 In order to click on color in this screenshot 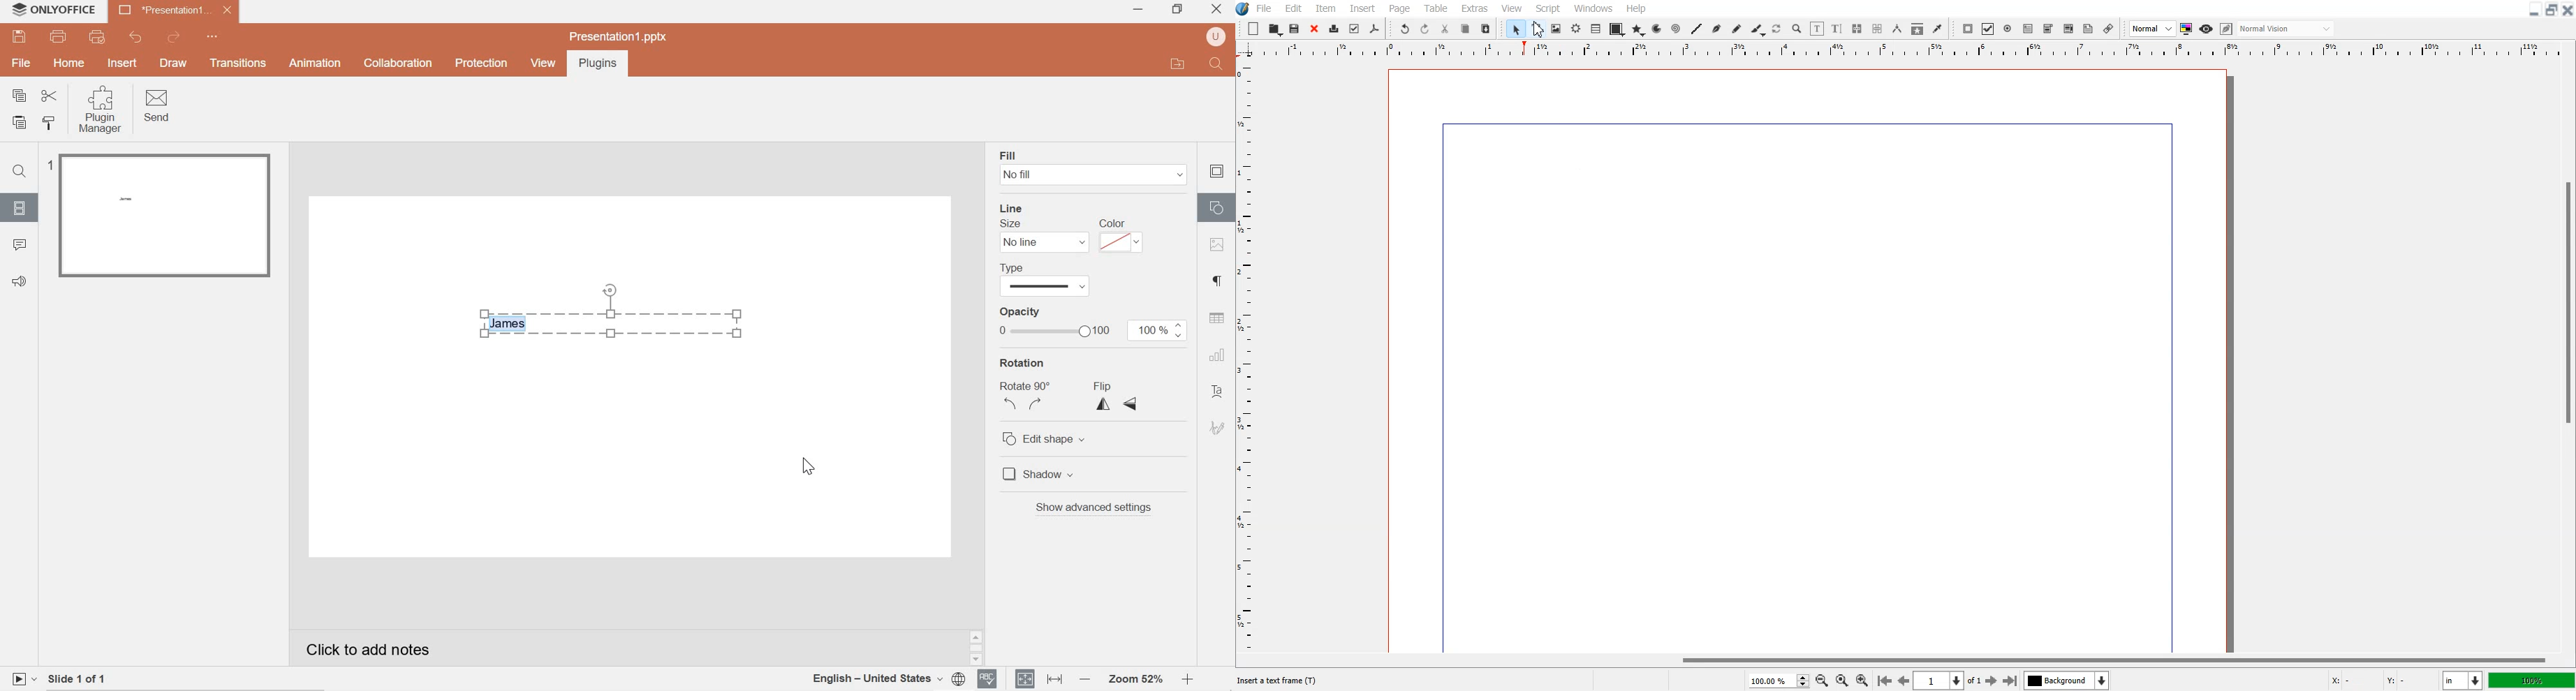, I will do `click(1122, 235)`.